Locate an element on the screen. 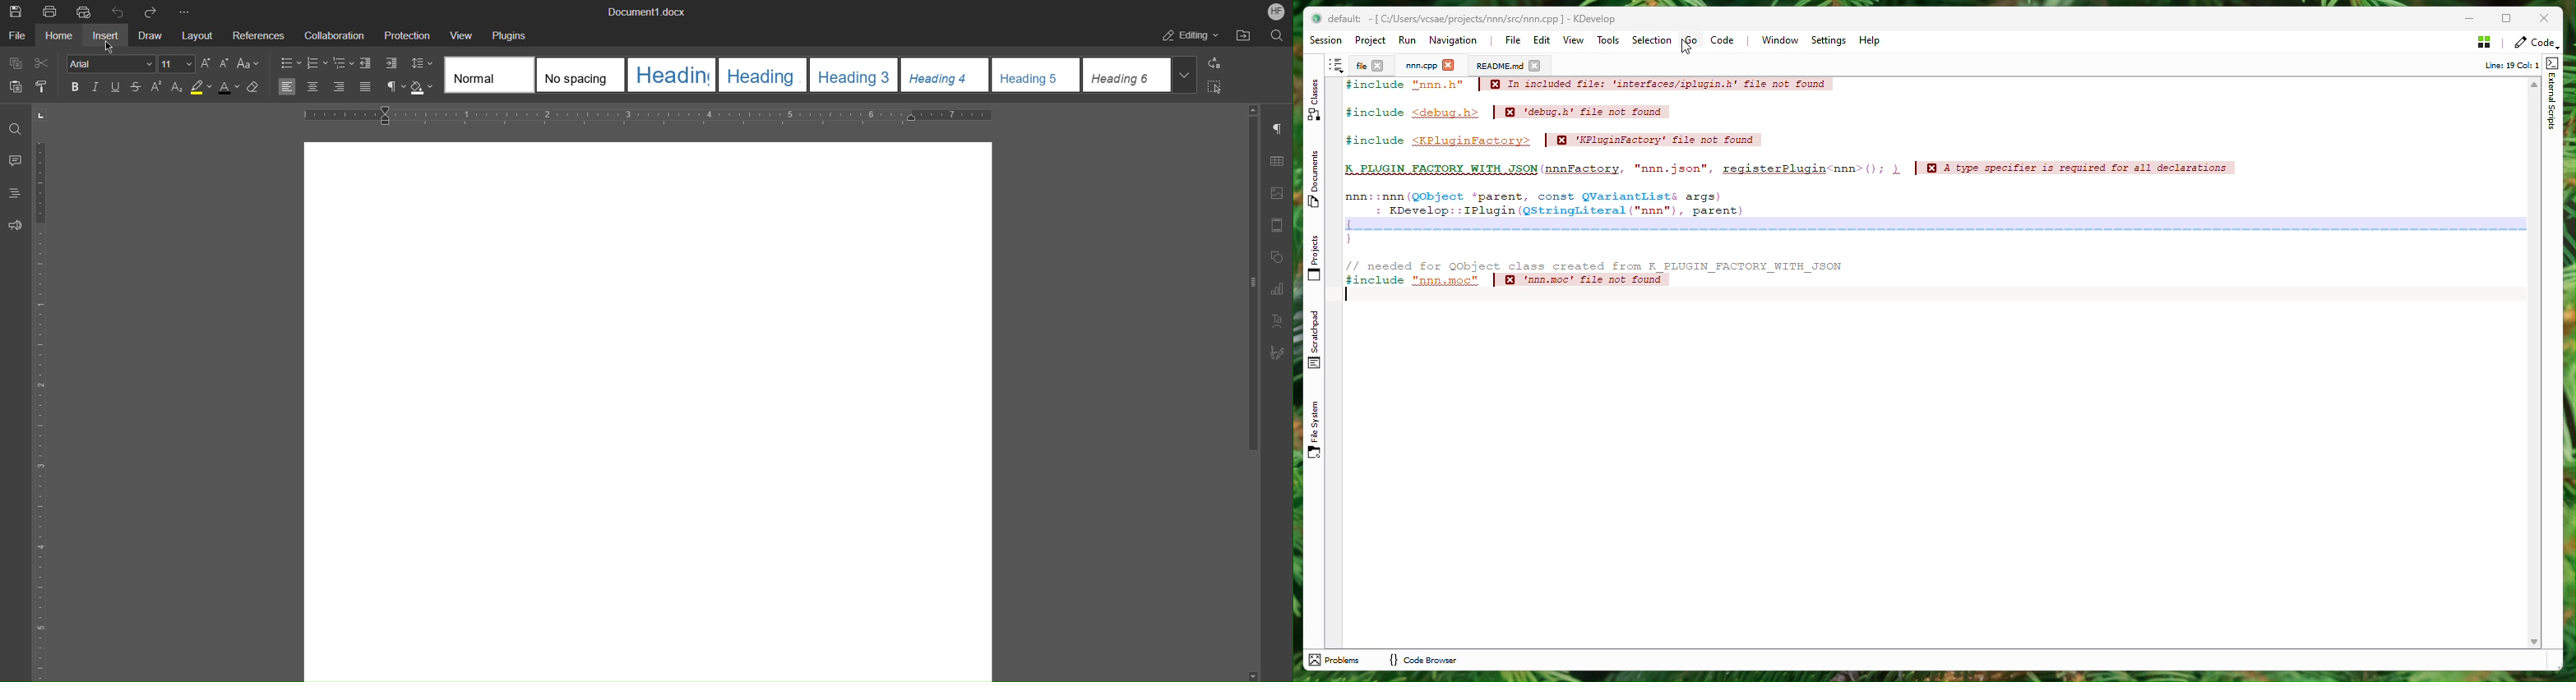 Image resolution: width=2576 pixels, height=700 pixels. Strikethrough is located at coordinates (136, 88).